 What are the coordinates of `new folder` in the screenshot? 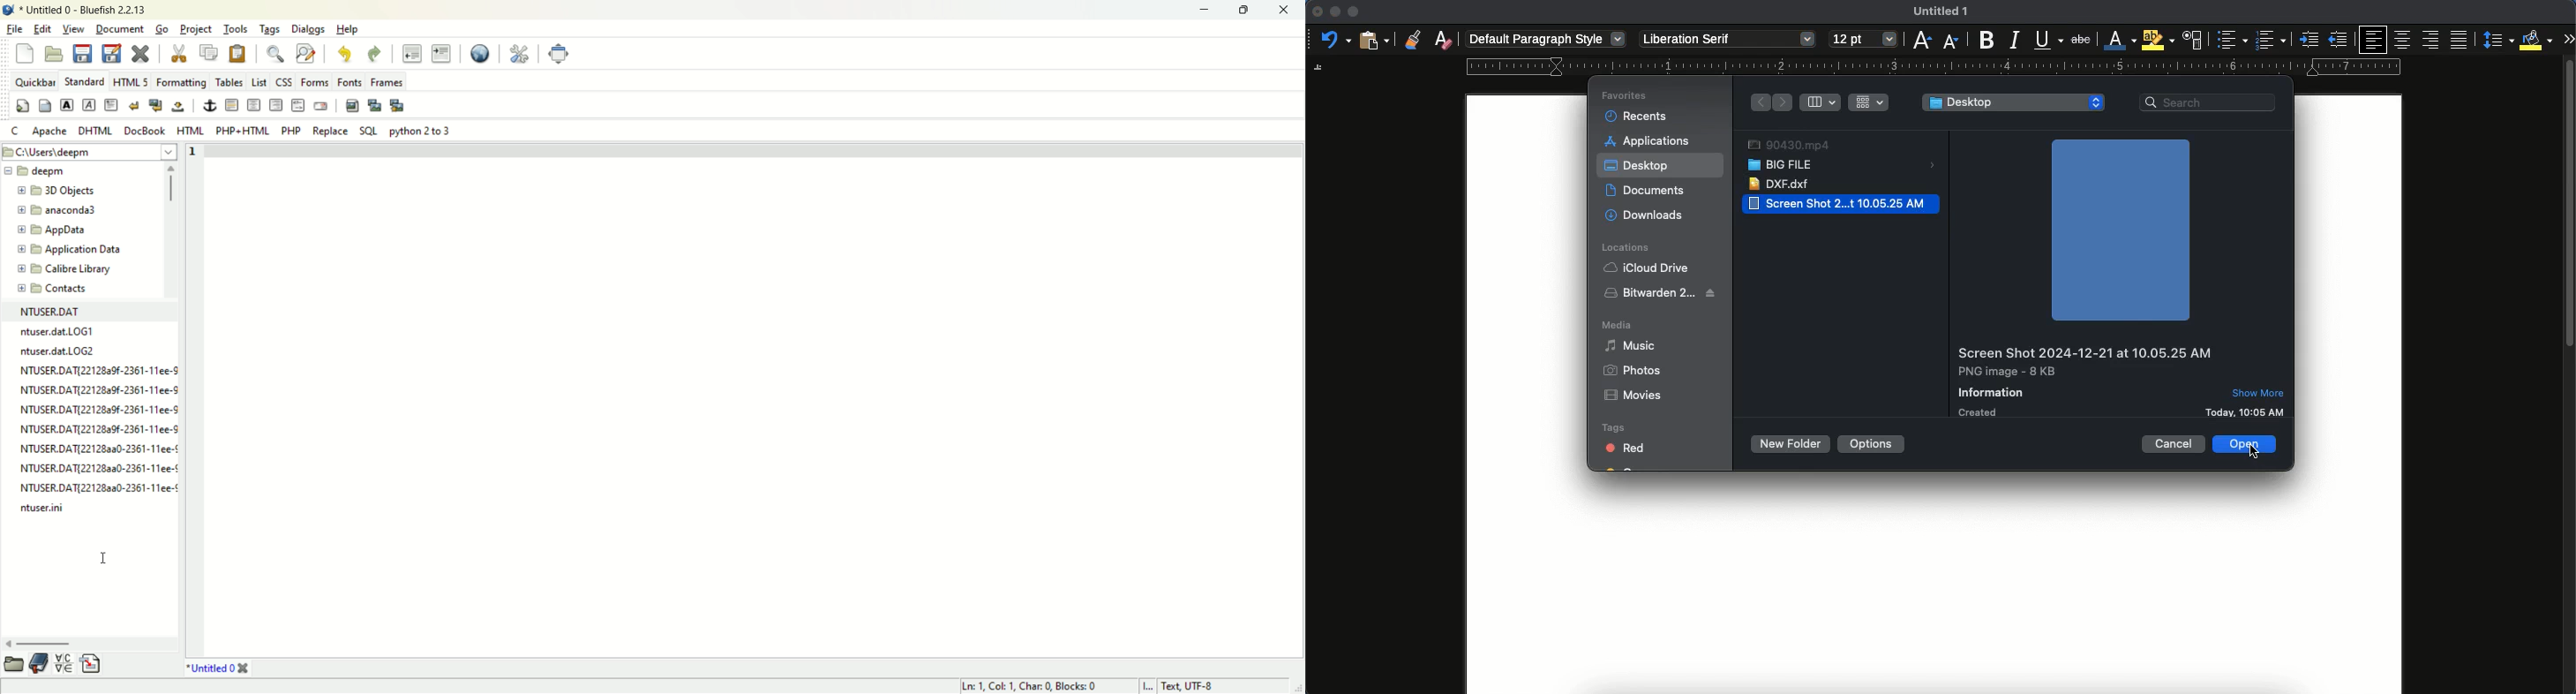 It's located at (1790, 445).